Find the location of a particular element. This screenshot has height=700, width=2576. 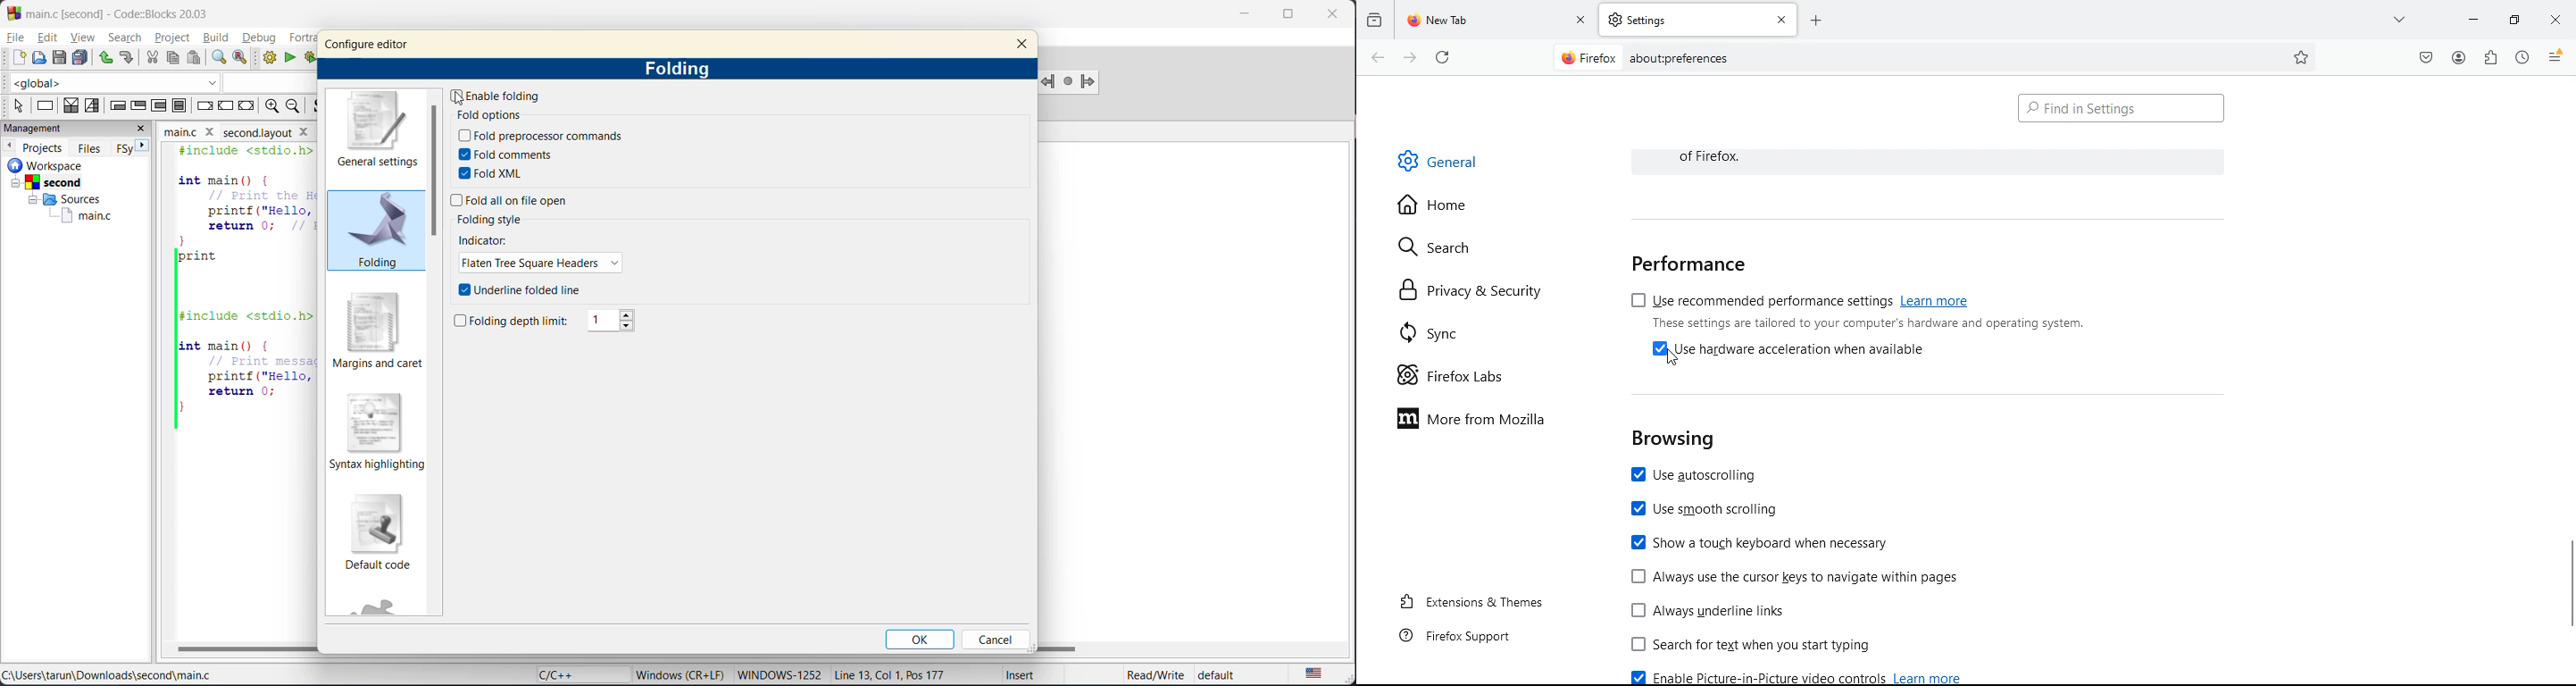

history is located at coordinates (2522, 58).